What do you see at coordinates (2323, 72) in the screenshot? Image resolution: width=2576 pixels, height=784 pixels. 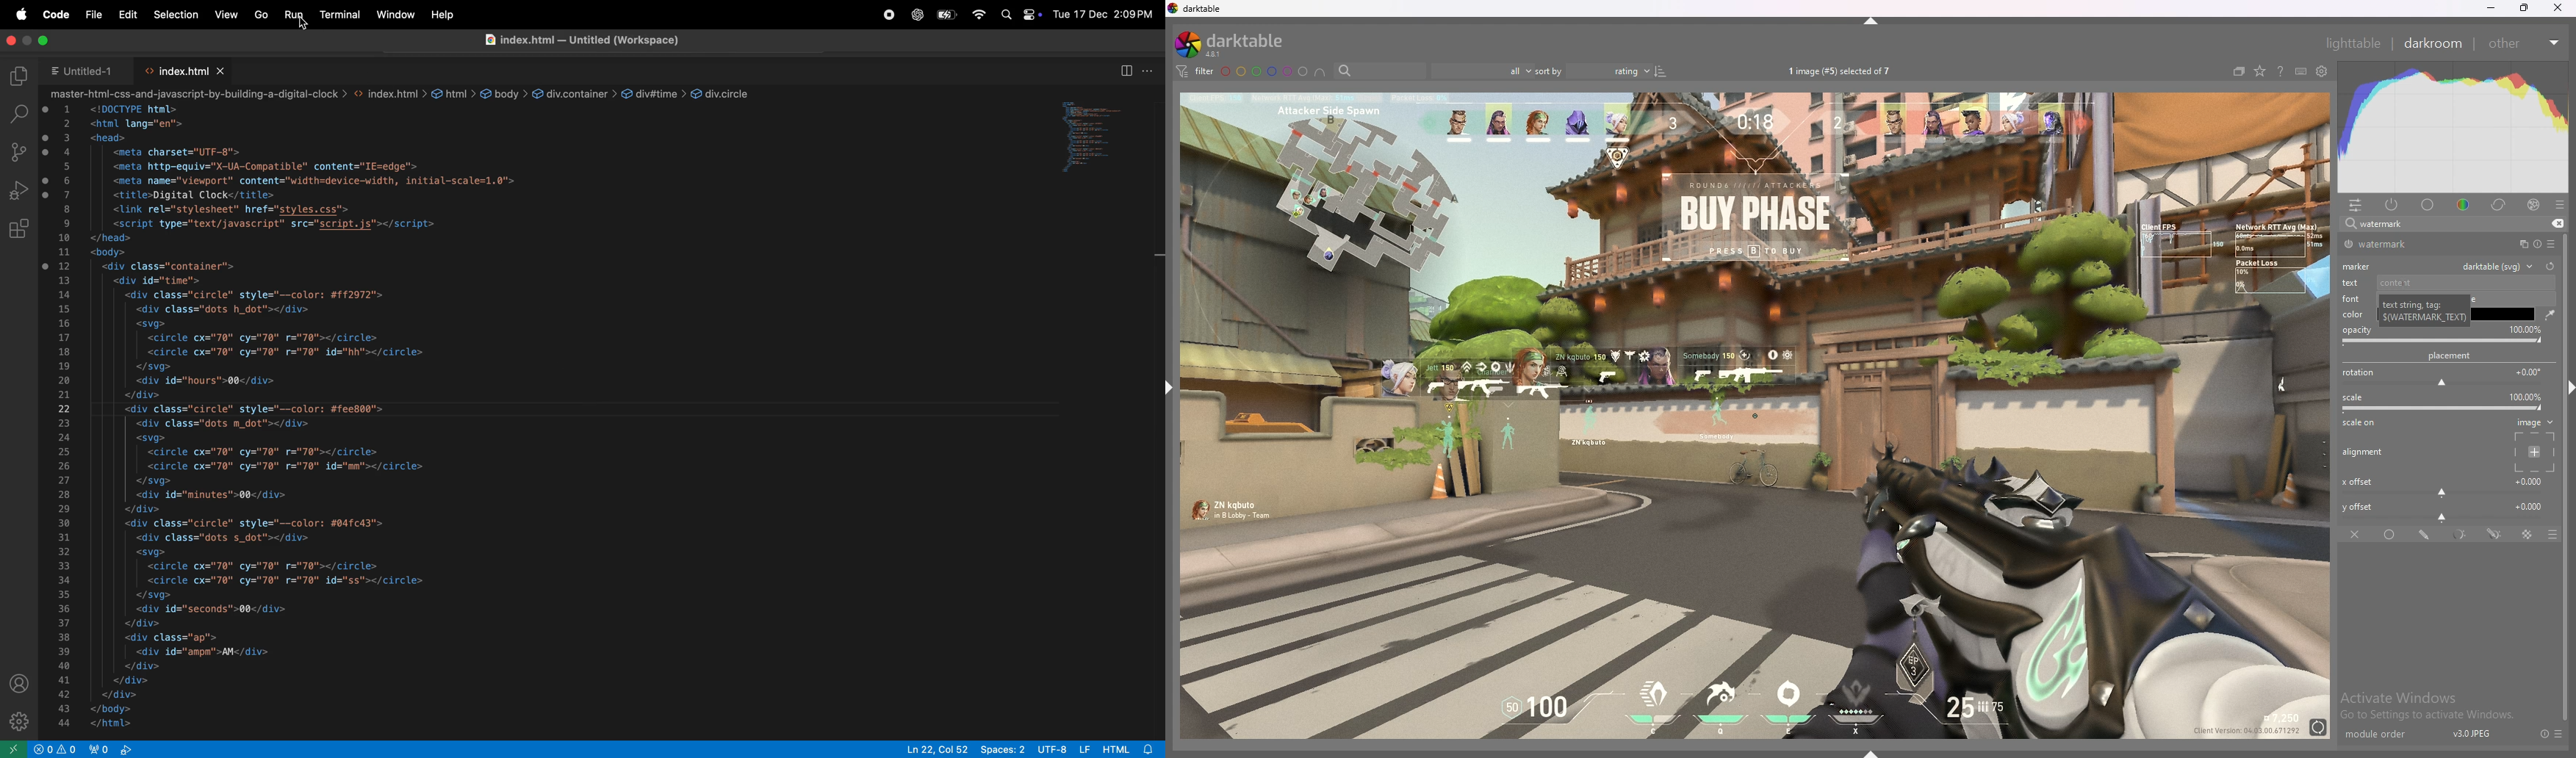 I see `show global preference` at bounding box center [2323, 72].